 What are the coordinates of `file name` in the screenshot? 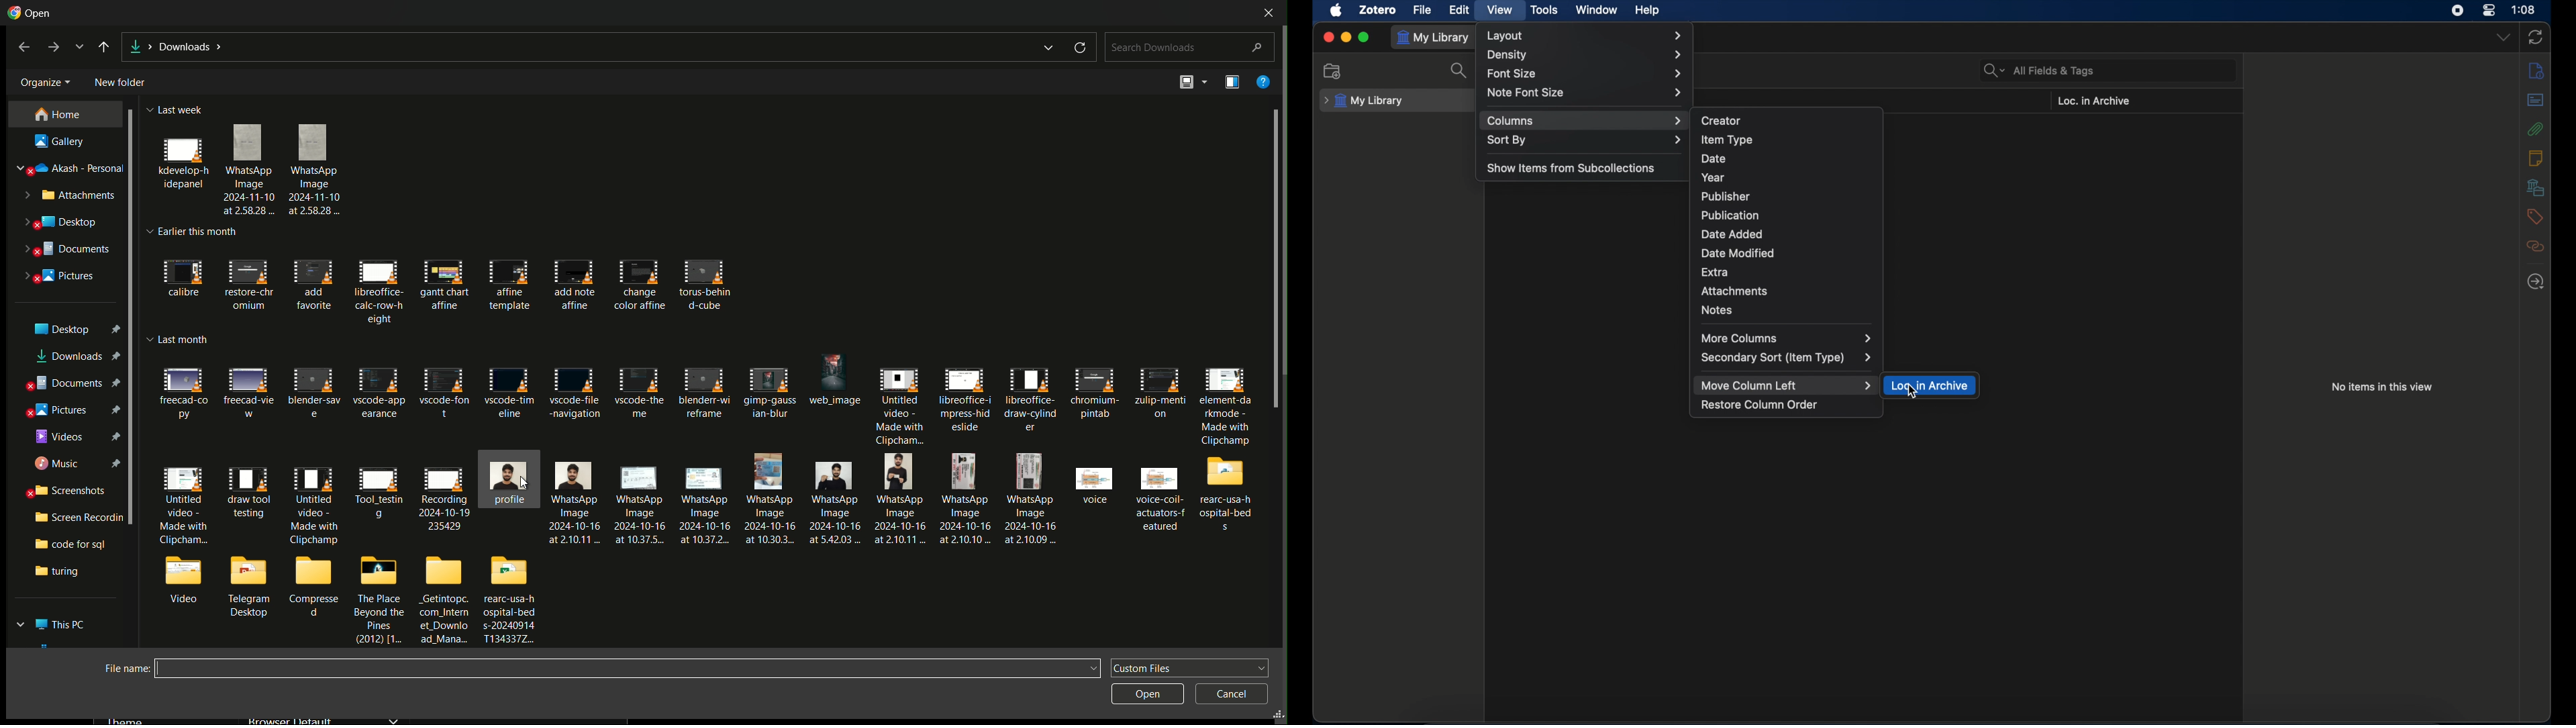 It's located at (128, 669).